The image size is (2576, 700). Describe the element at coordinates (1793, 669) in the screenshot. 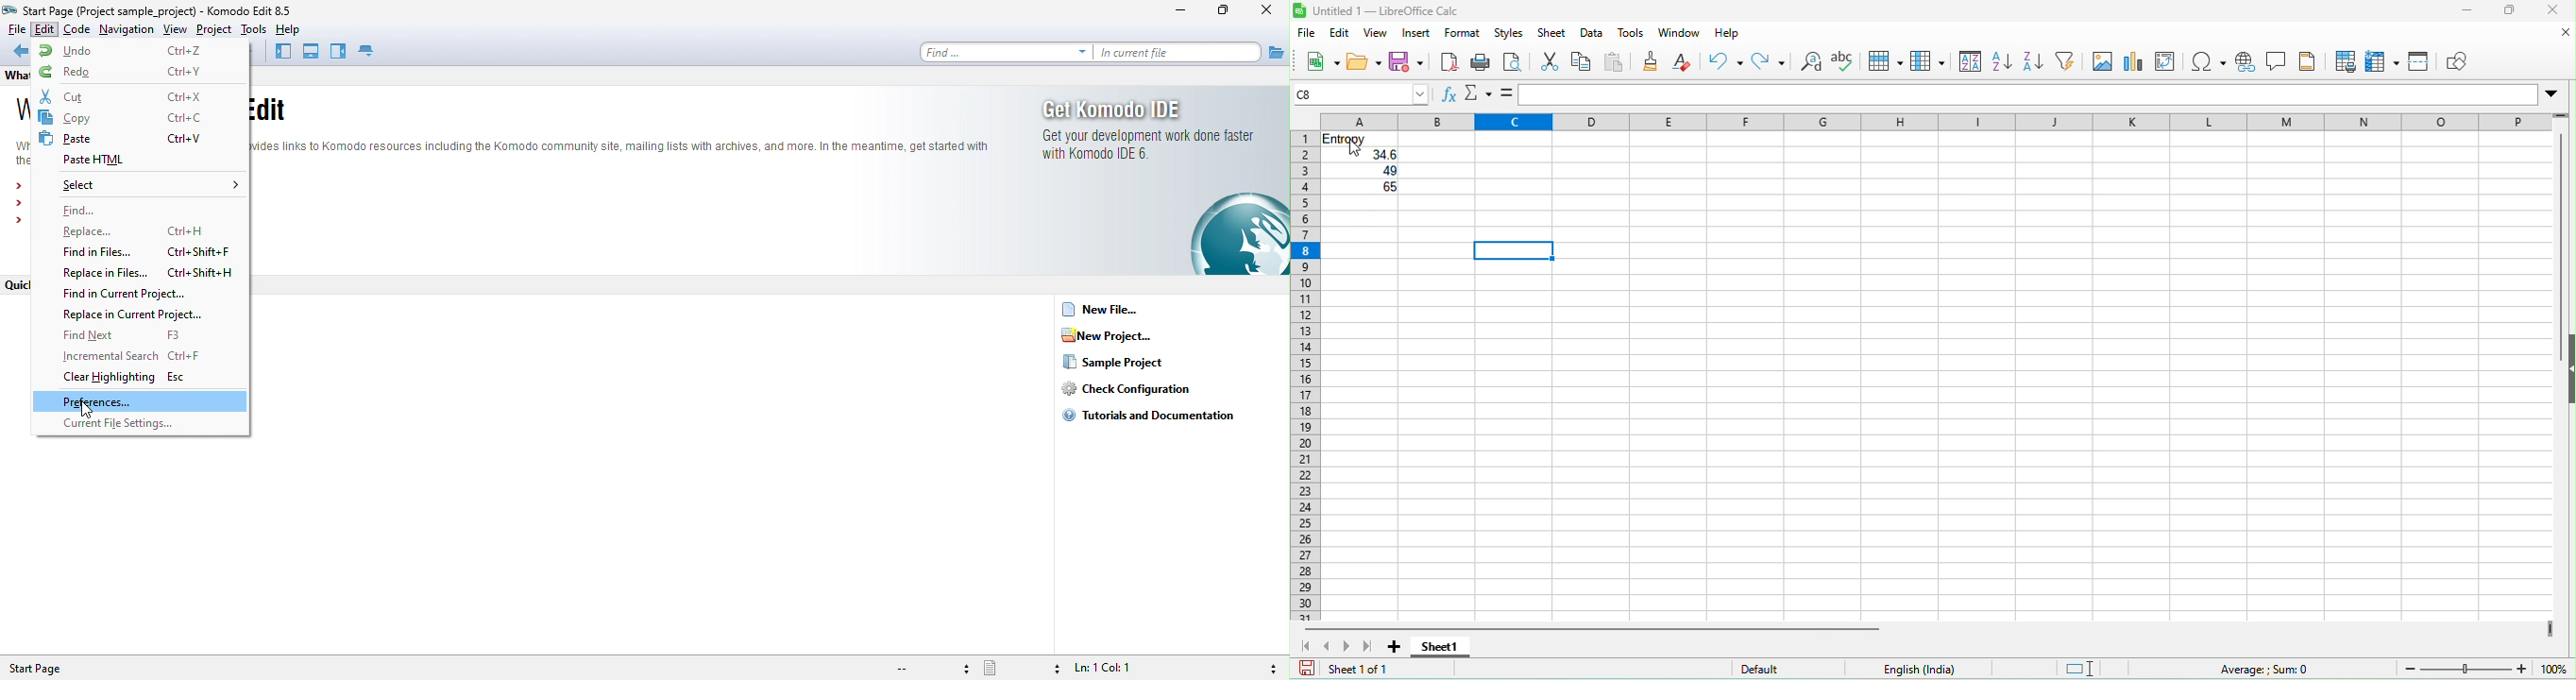

I see `default` at that location.